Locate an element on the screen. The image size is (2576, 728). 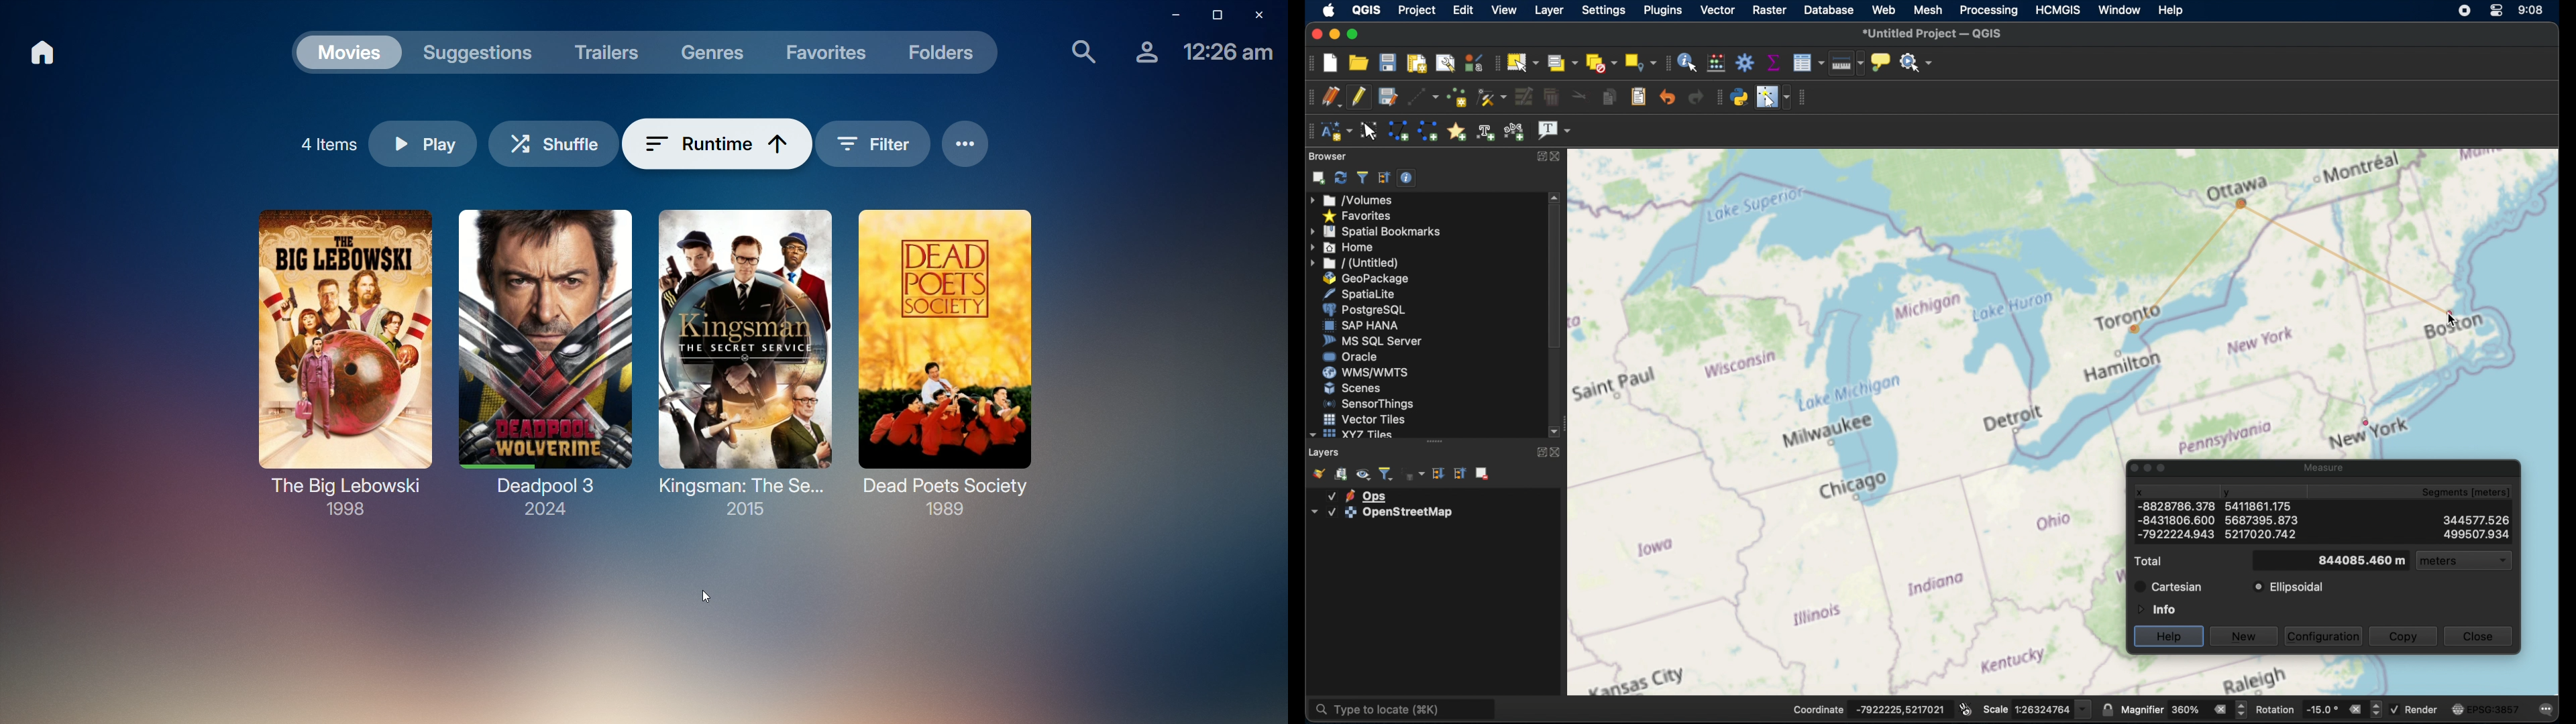
plugins toolbar is located at coordinates (1717, 97).